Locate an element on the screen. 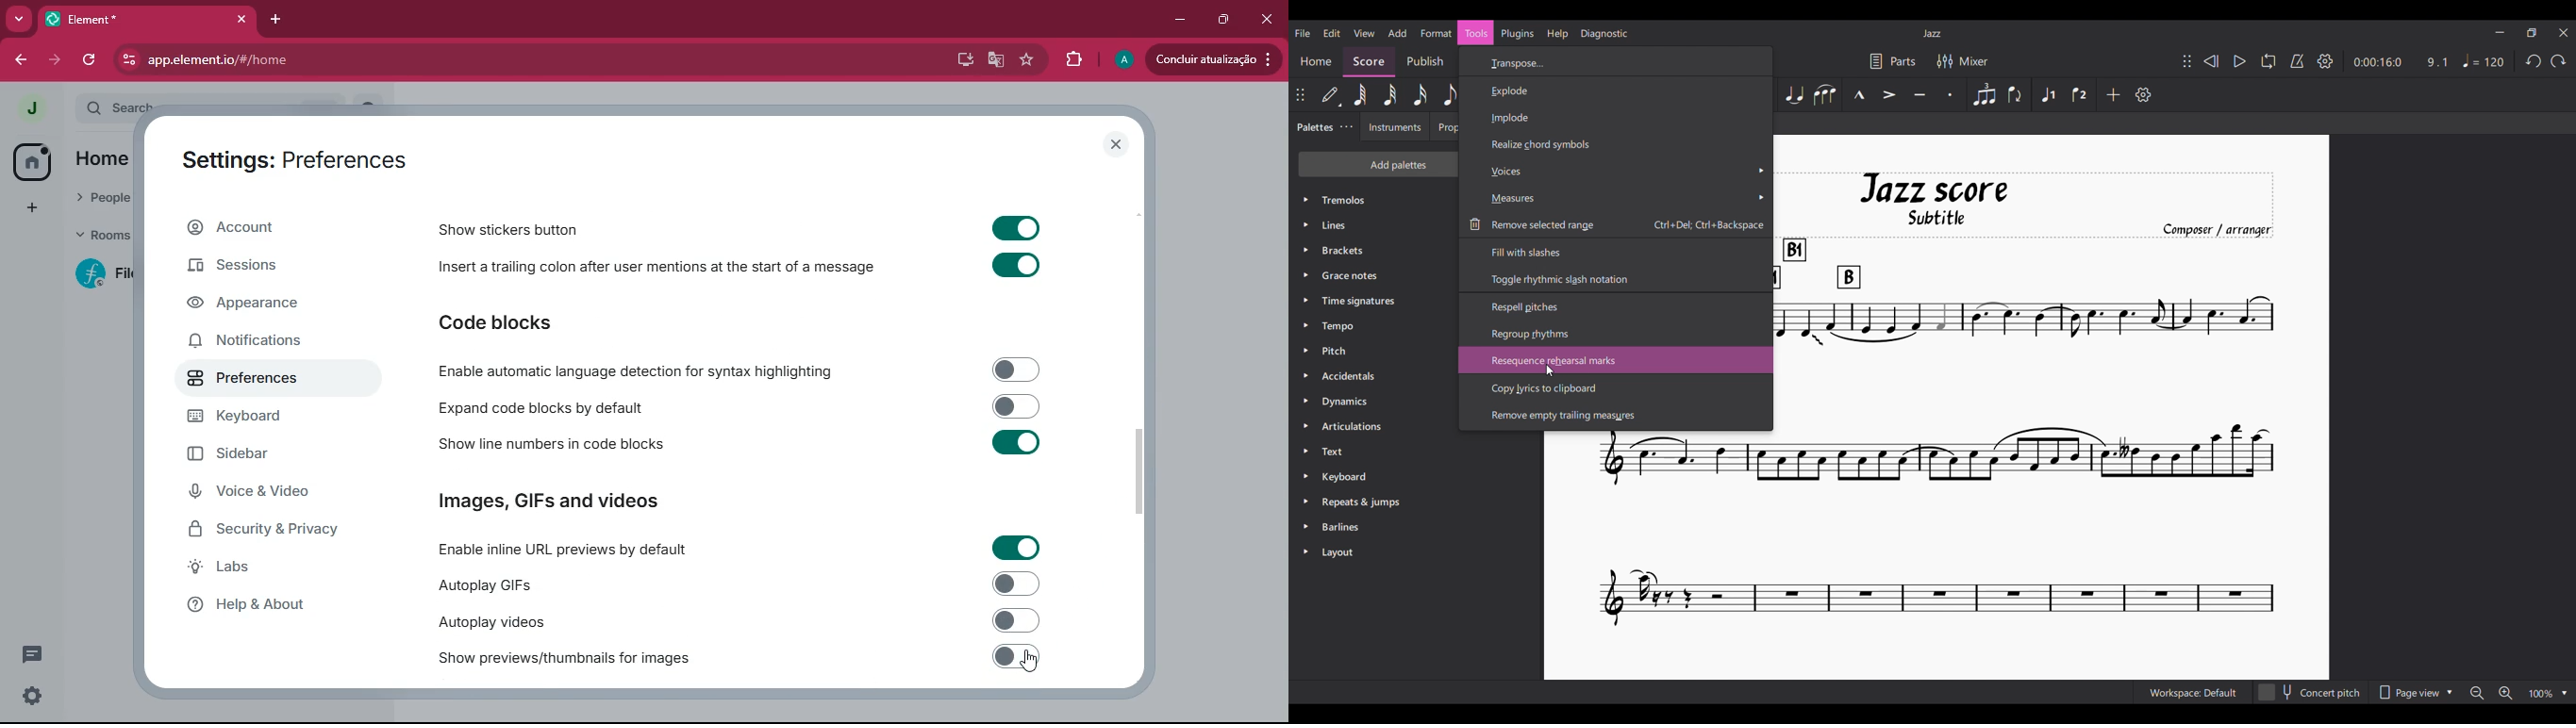 This screenshot has width=2576, height=728. Close is located at coordinates (240, 20).